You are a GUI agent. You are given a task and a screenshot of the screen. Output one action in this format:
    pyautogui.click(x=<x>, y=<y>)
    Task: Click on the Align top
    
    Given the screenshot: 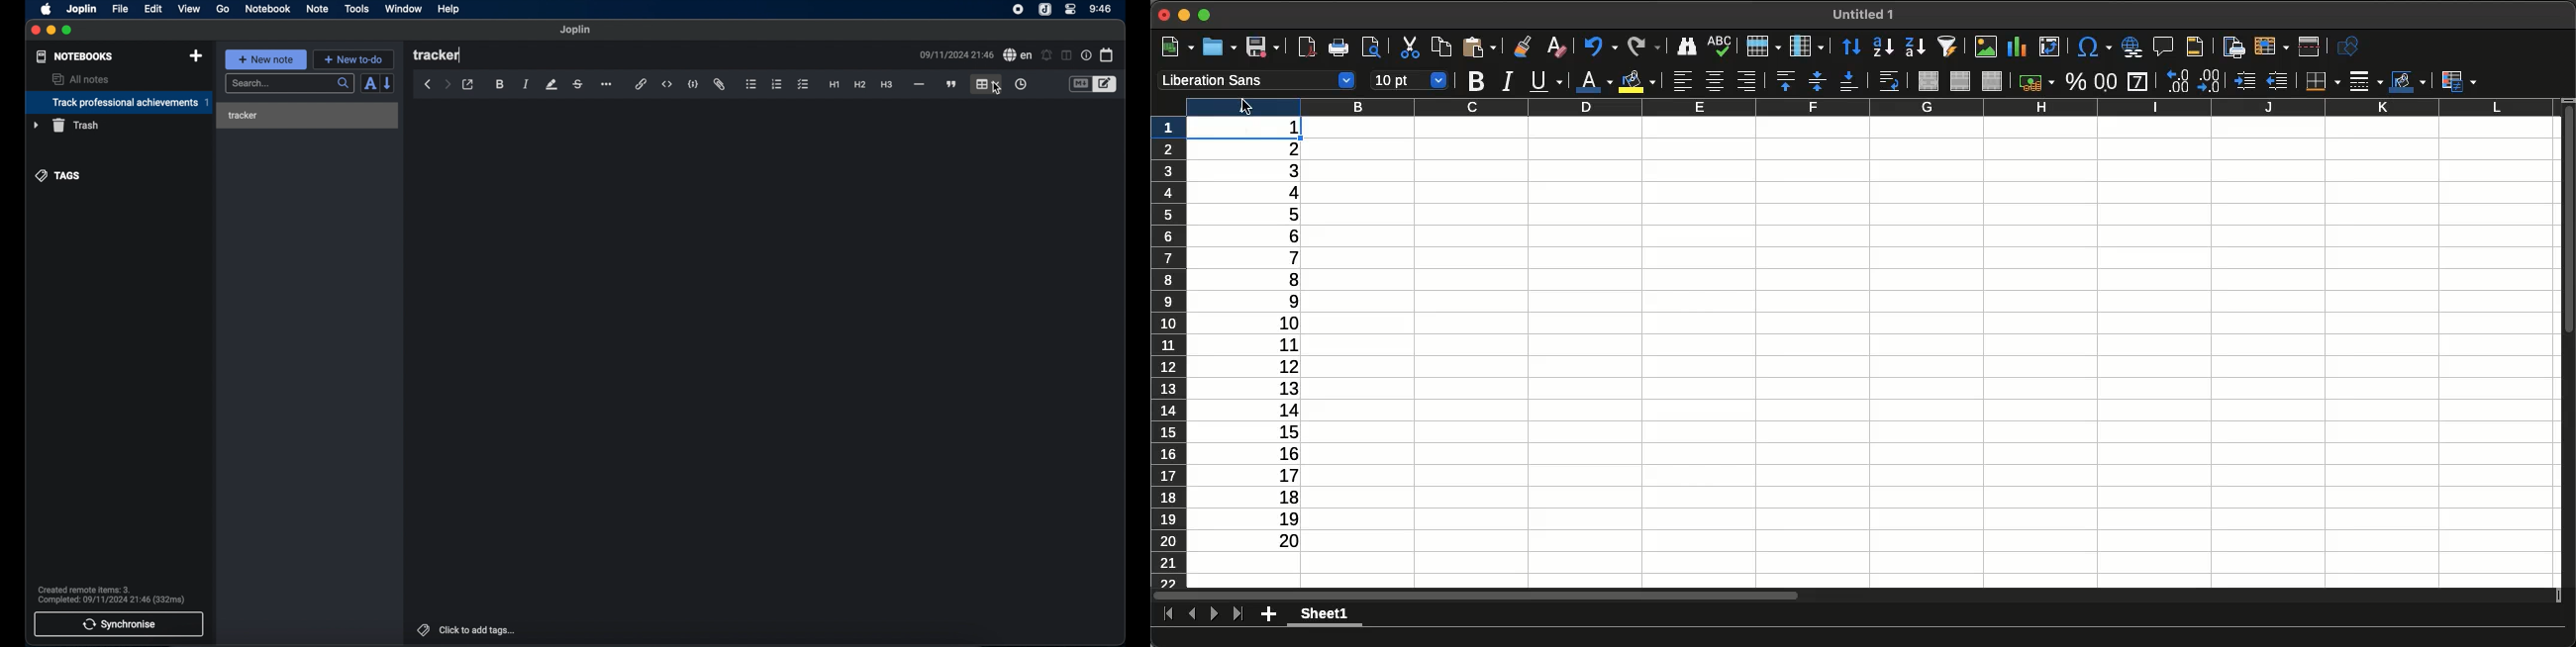 What is the action you would take?
    pyautogui.click(x=1783, y=80)
    